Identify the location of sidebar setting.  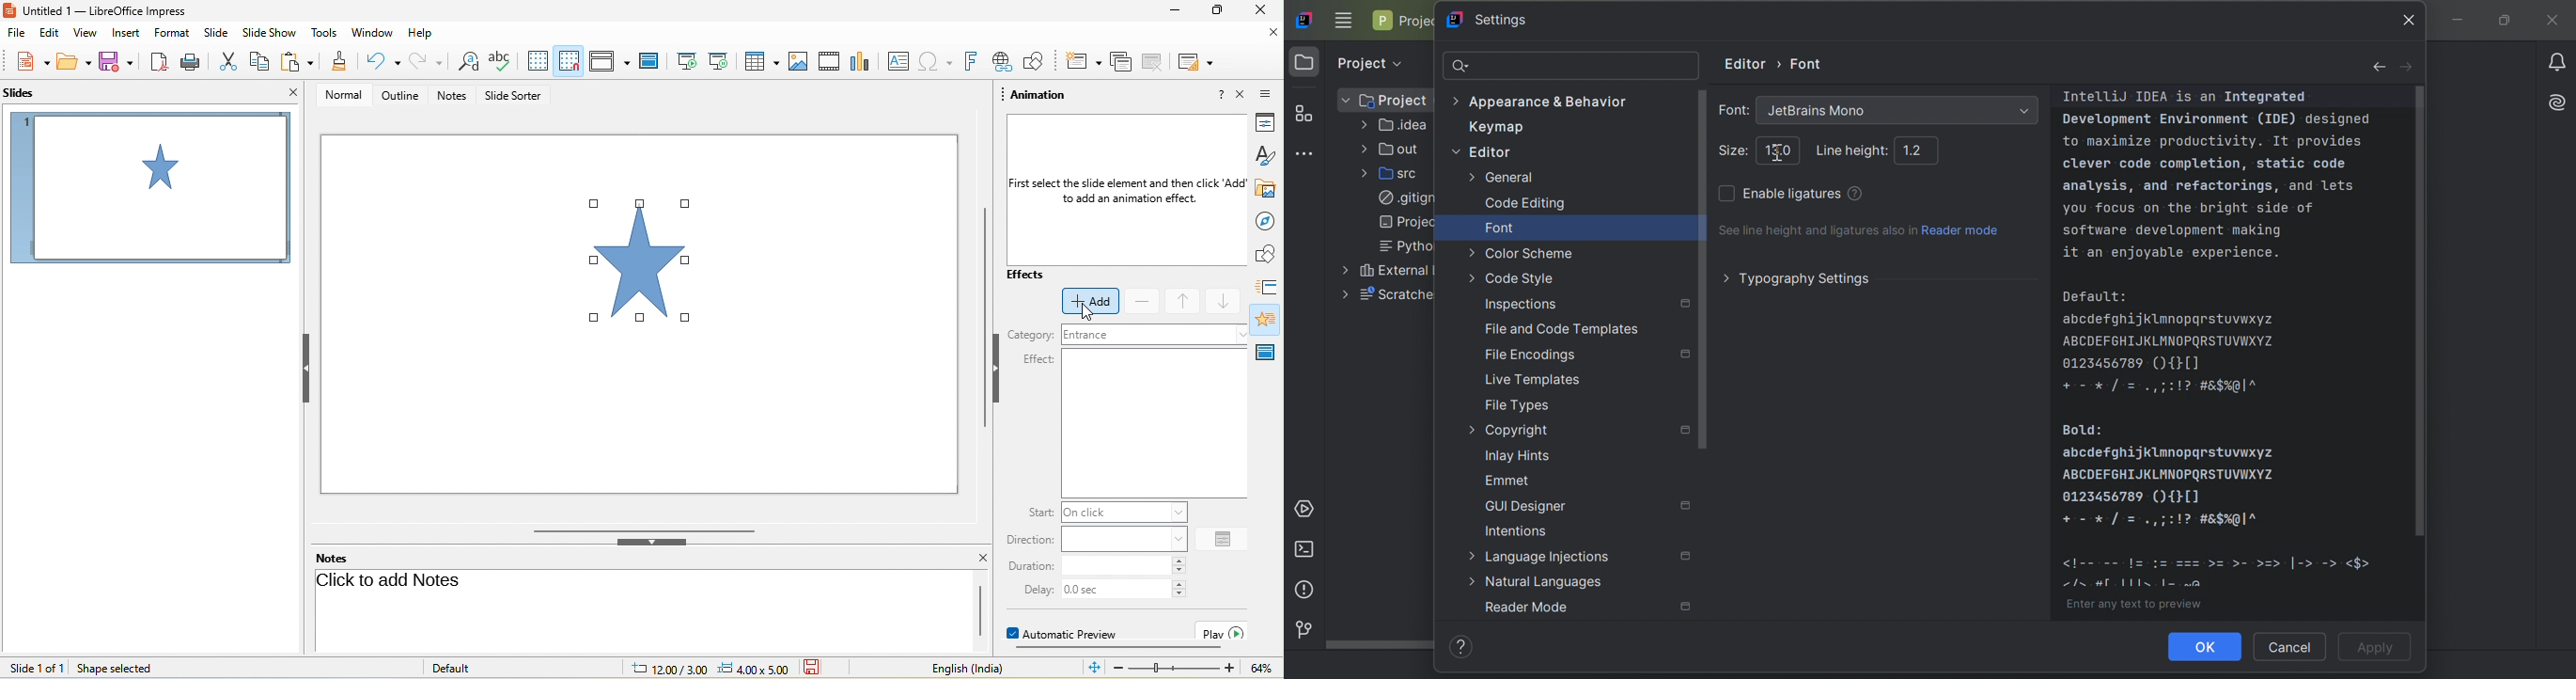
(1267, 92).